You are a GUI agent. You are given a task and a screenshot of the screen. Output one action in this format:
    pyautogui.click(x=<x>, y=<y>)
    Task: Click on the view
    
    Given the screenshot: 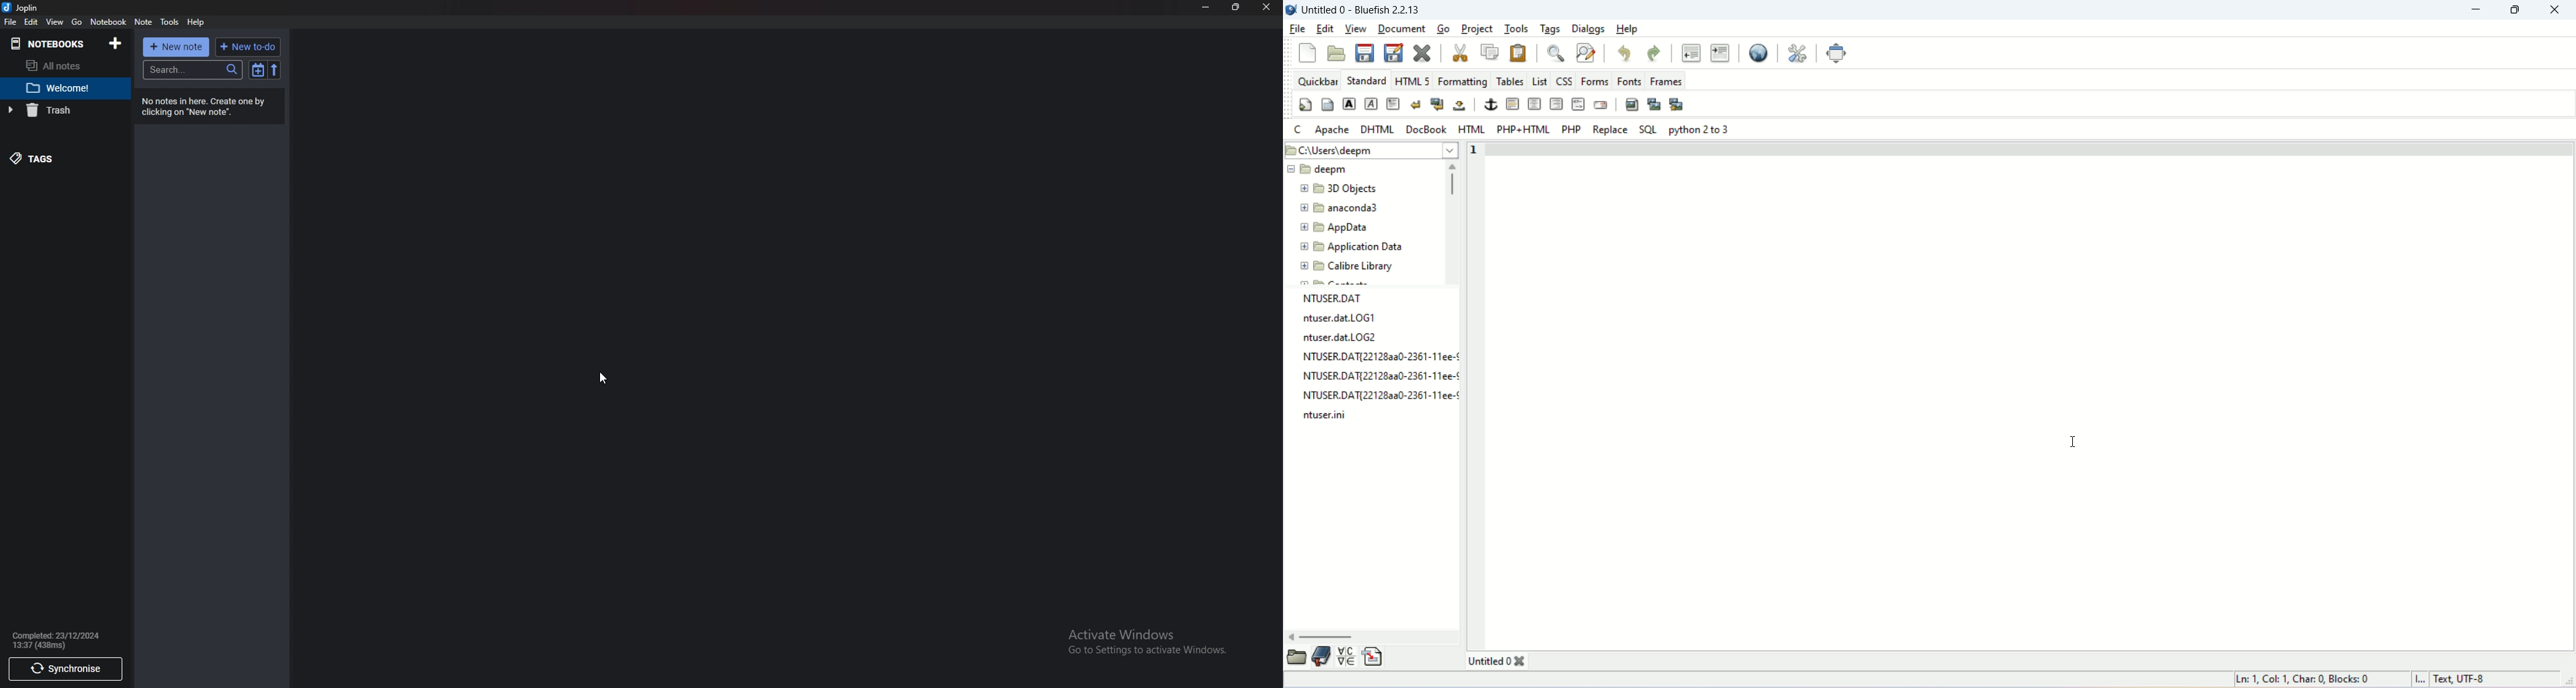 What is the action you would take?
    pyautogui.click(x=55, y=21)
    